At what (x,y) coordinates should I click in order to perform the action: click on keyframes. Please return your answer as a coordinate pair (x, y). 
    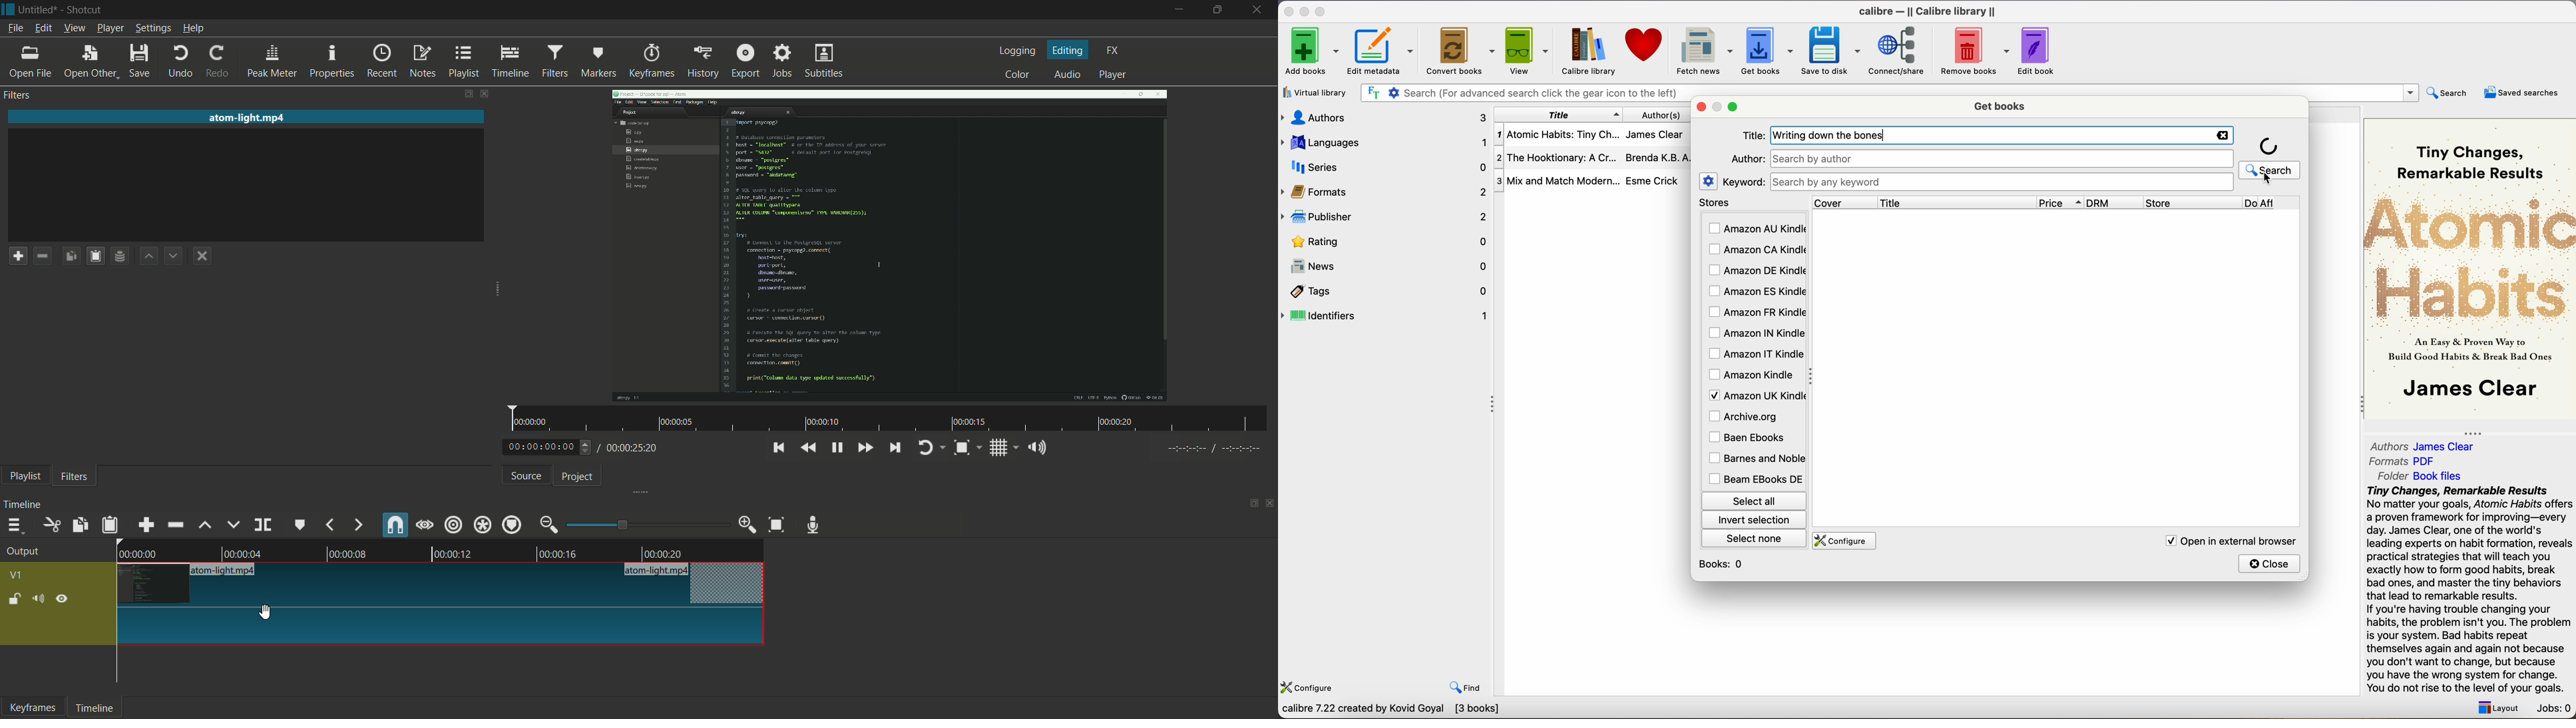
    Looking at the image, I should click on (33, 708).